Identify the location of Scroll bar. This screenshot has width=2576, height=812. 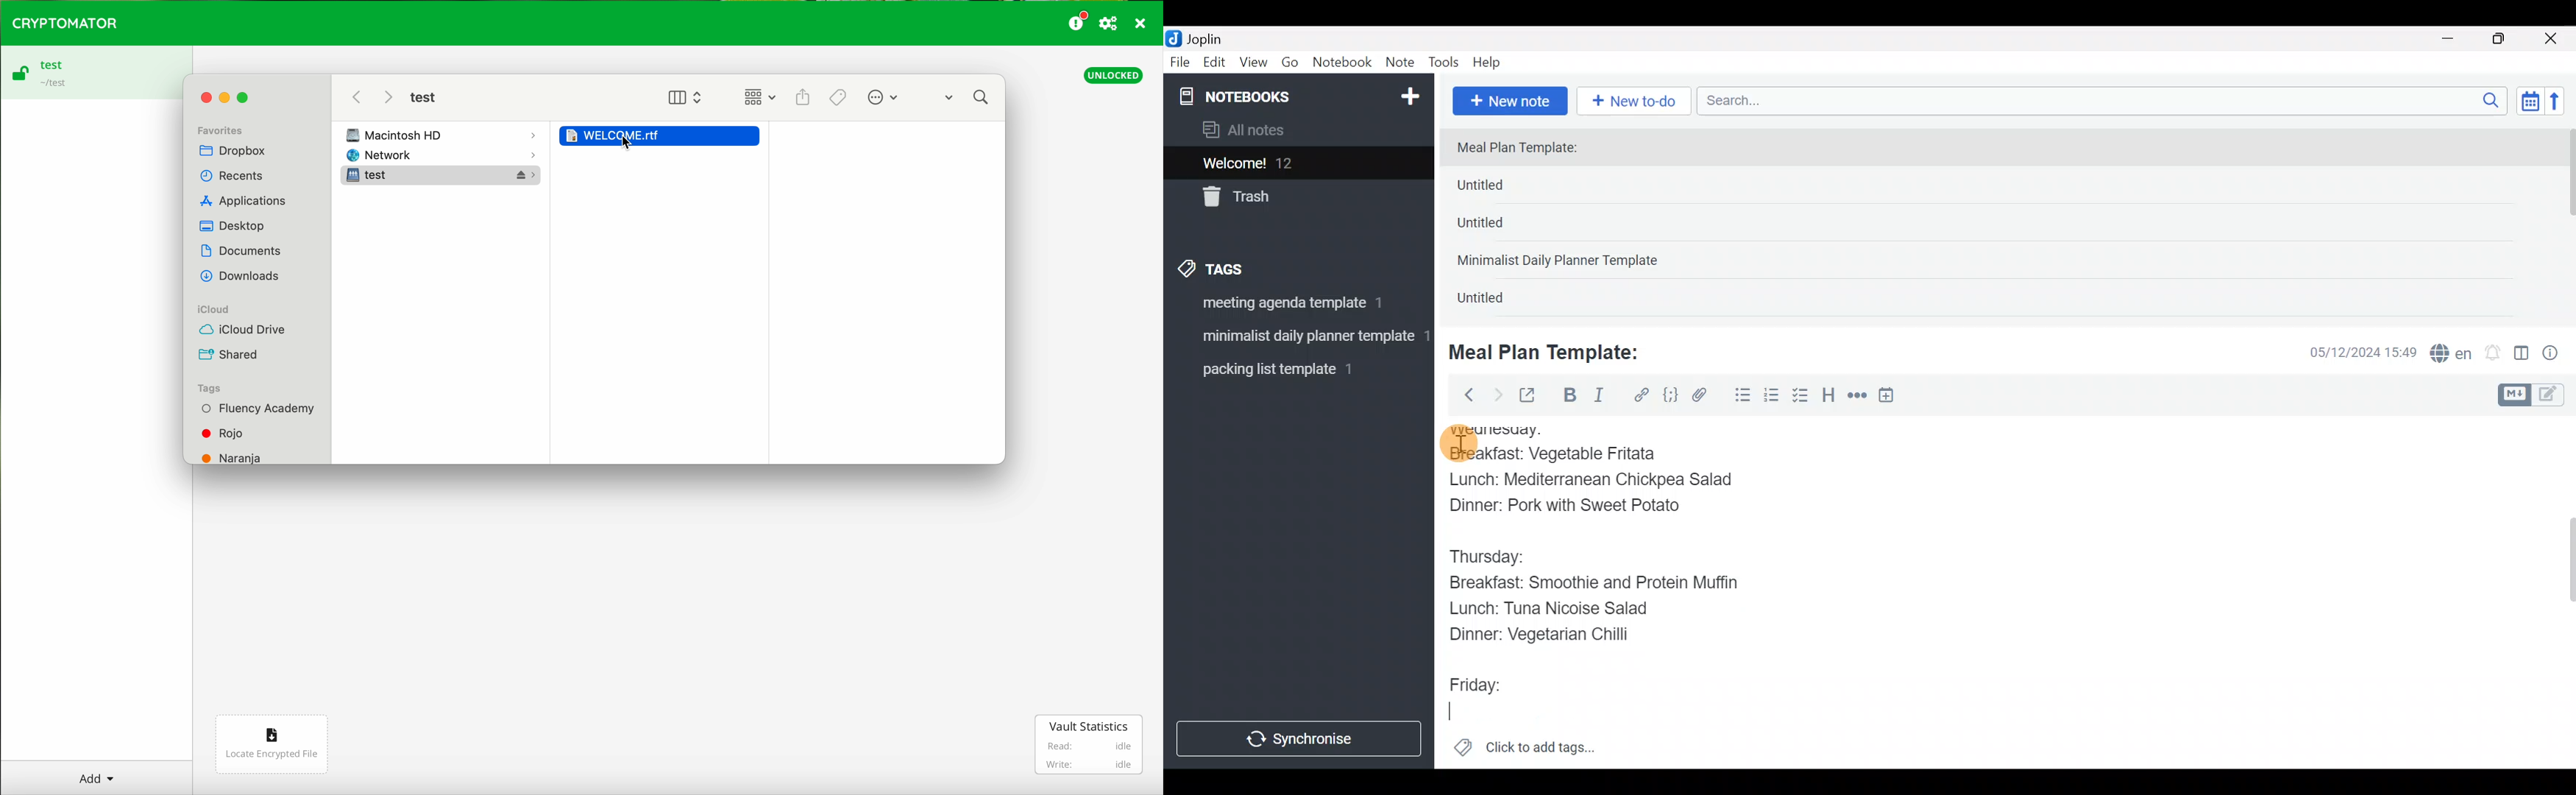
(2561, 592).